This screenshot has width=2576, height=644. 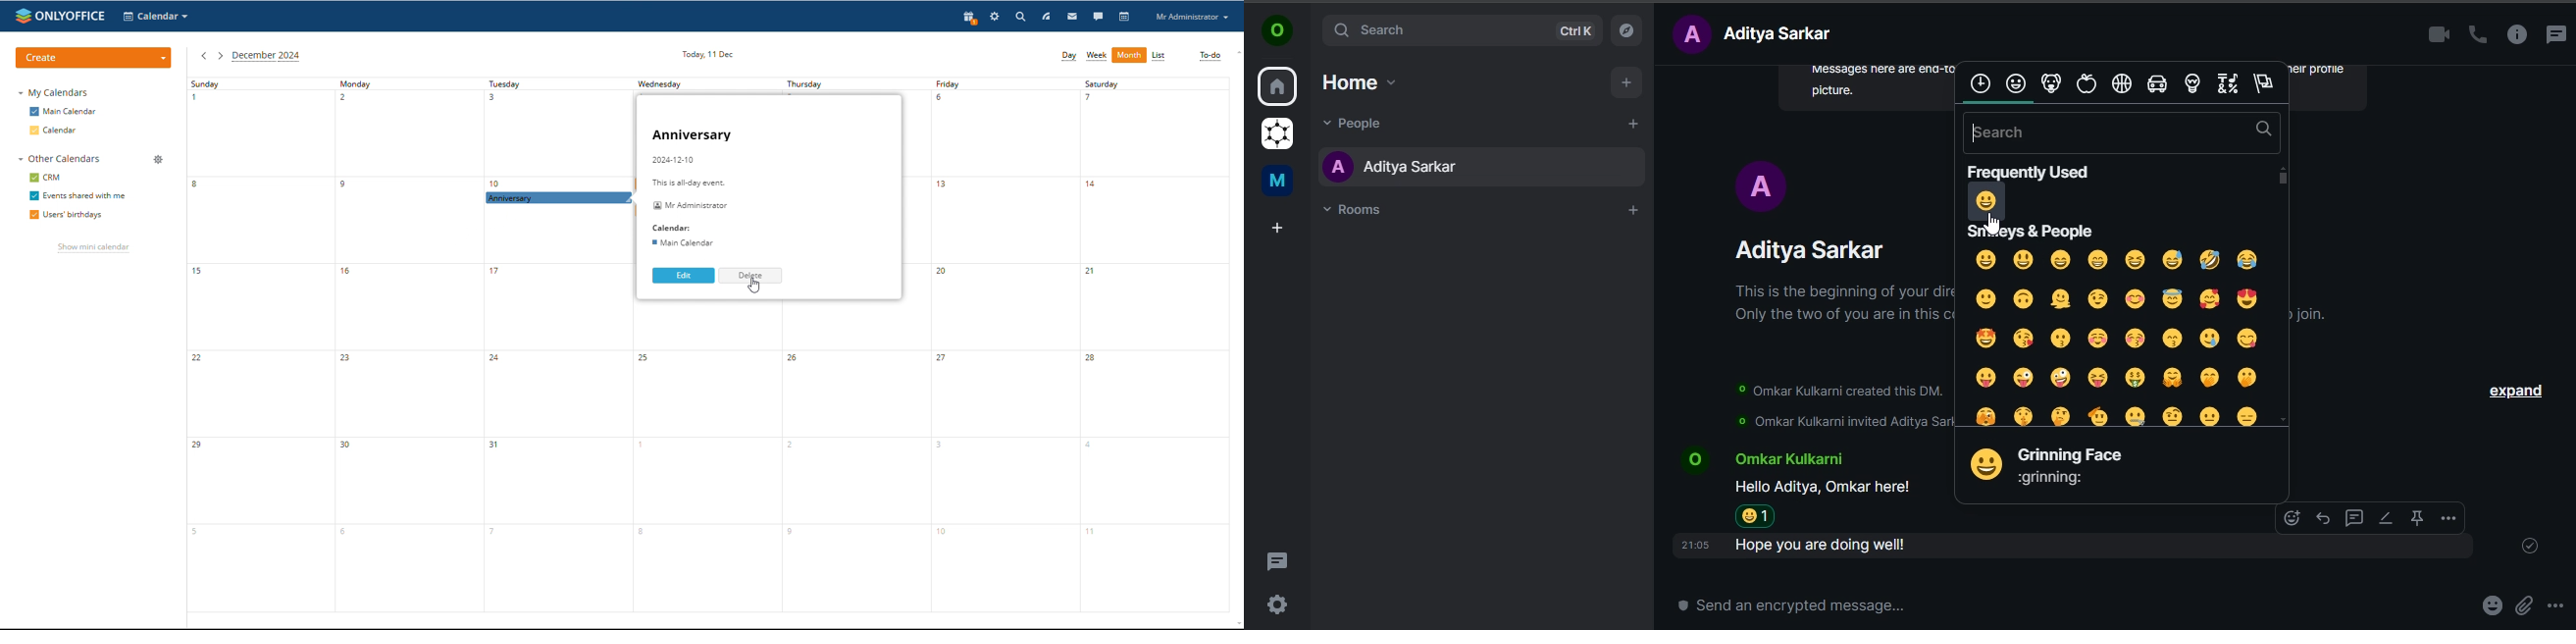 What do you see at coordinates (67, 216) in the screenshot?
I see `users' birthdays` at bounding box center [67, 216].